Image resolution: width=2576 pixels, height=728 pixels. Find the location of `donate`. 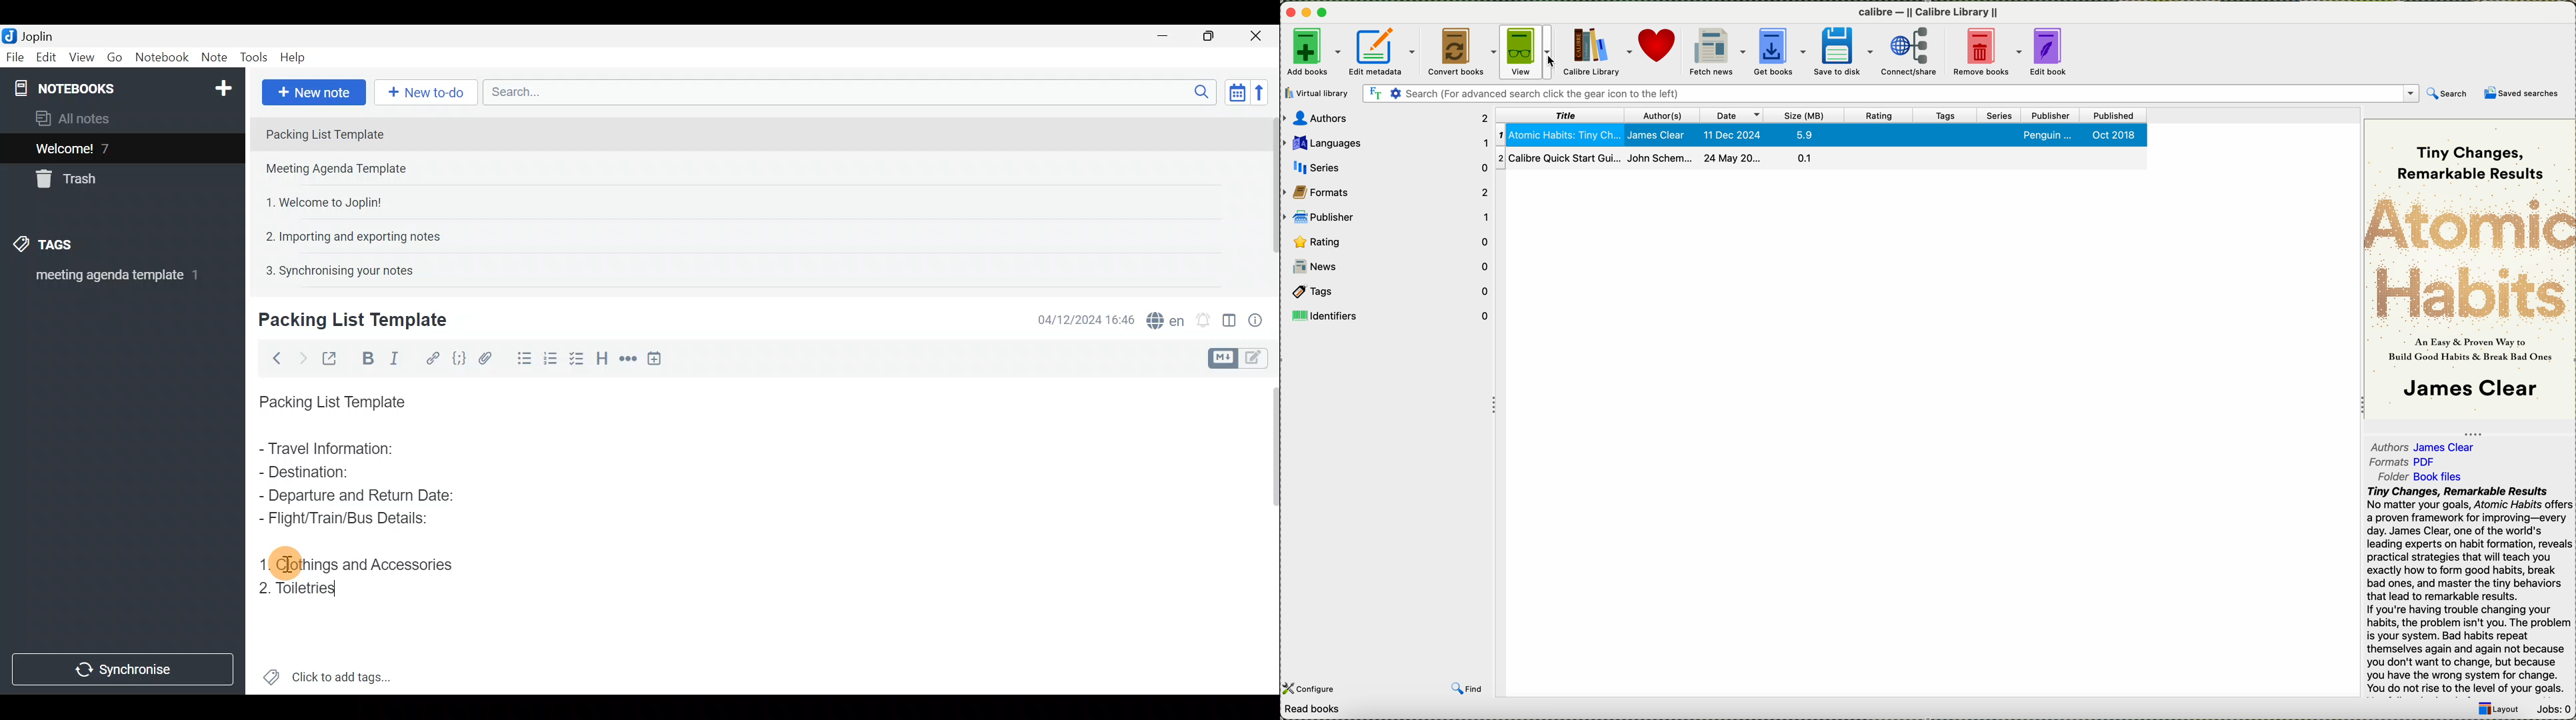

donate is located at coordinates (1659, 51).